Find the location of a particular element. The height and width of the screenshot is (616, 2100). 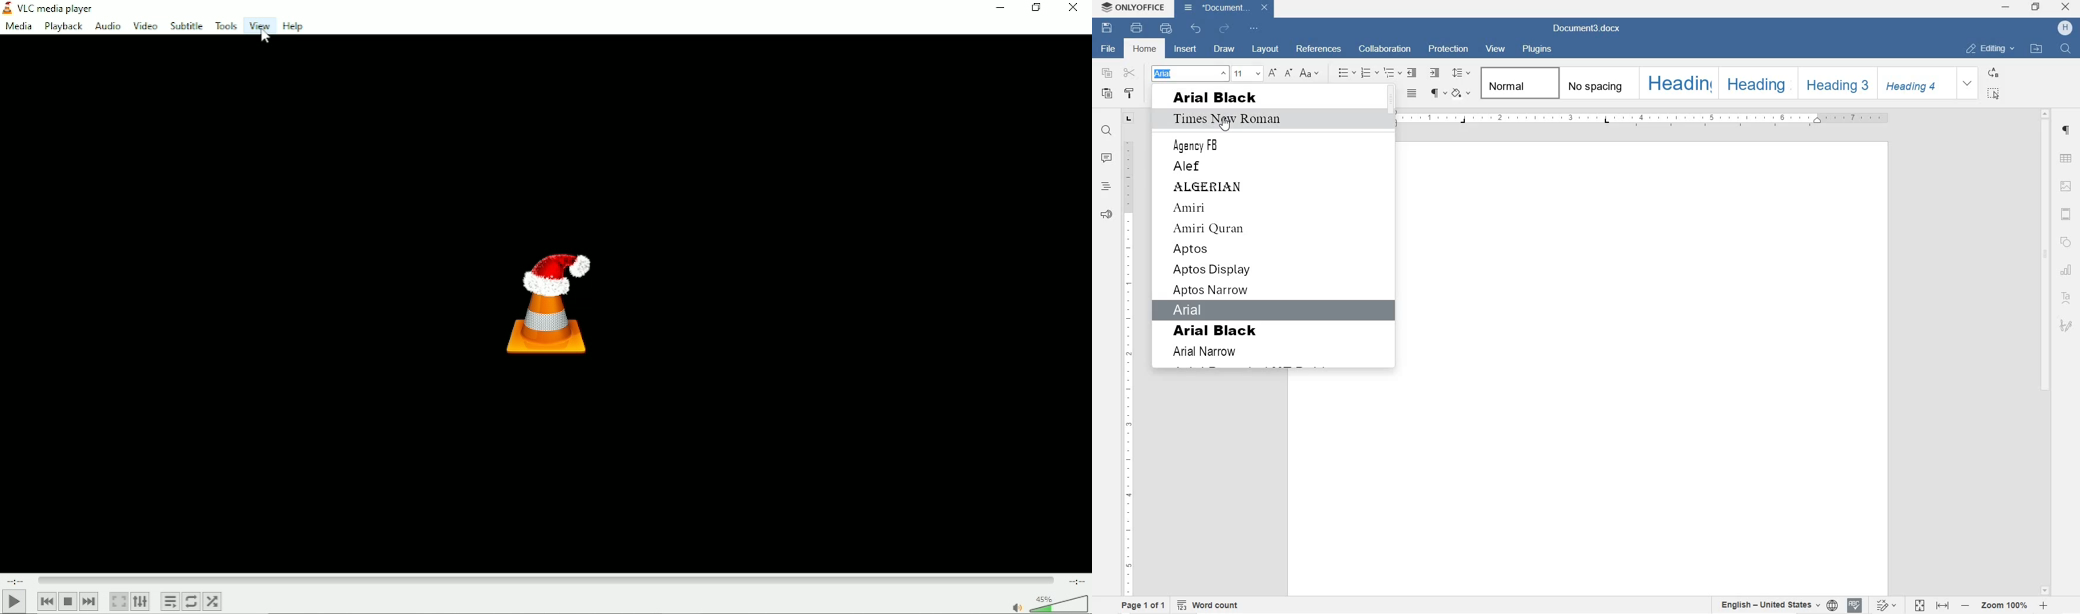

PAGE 1 OF 1 is located at coordinates (1144, 607).